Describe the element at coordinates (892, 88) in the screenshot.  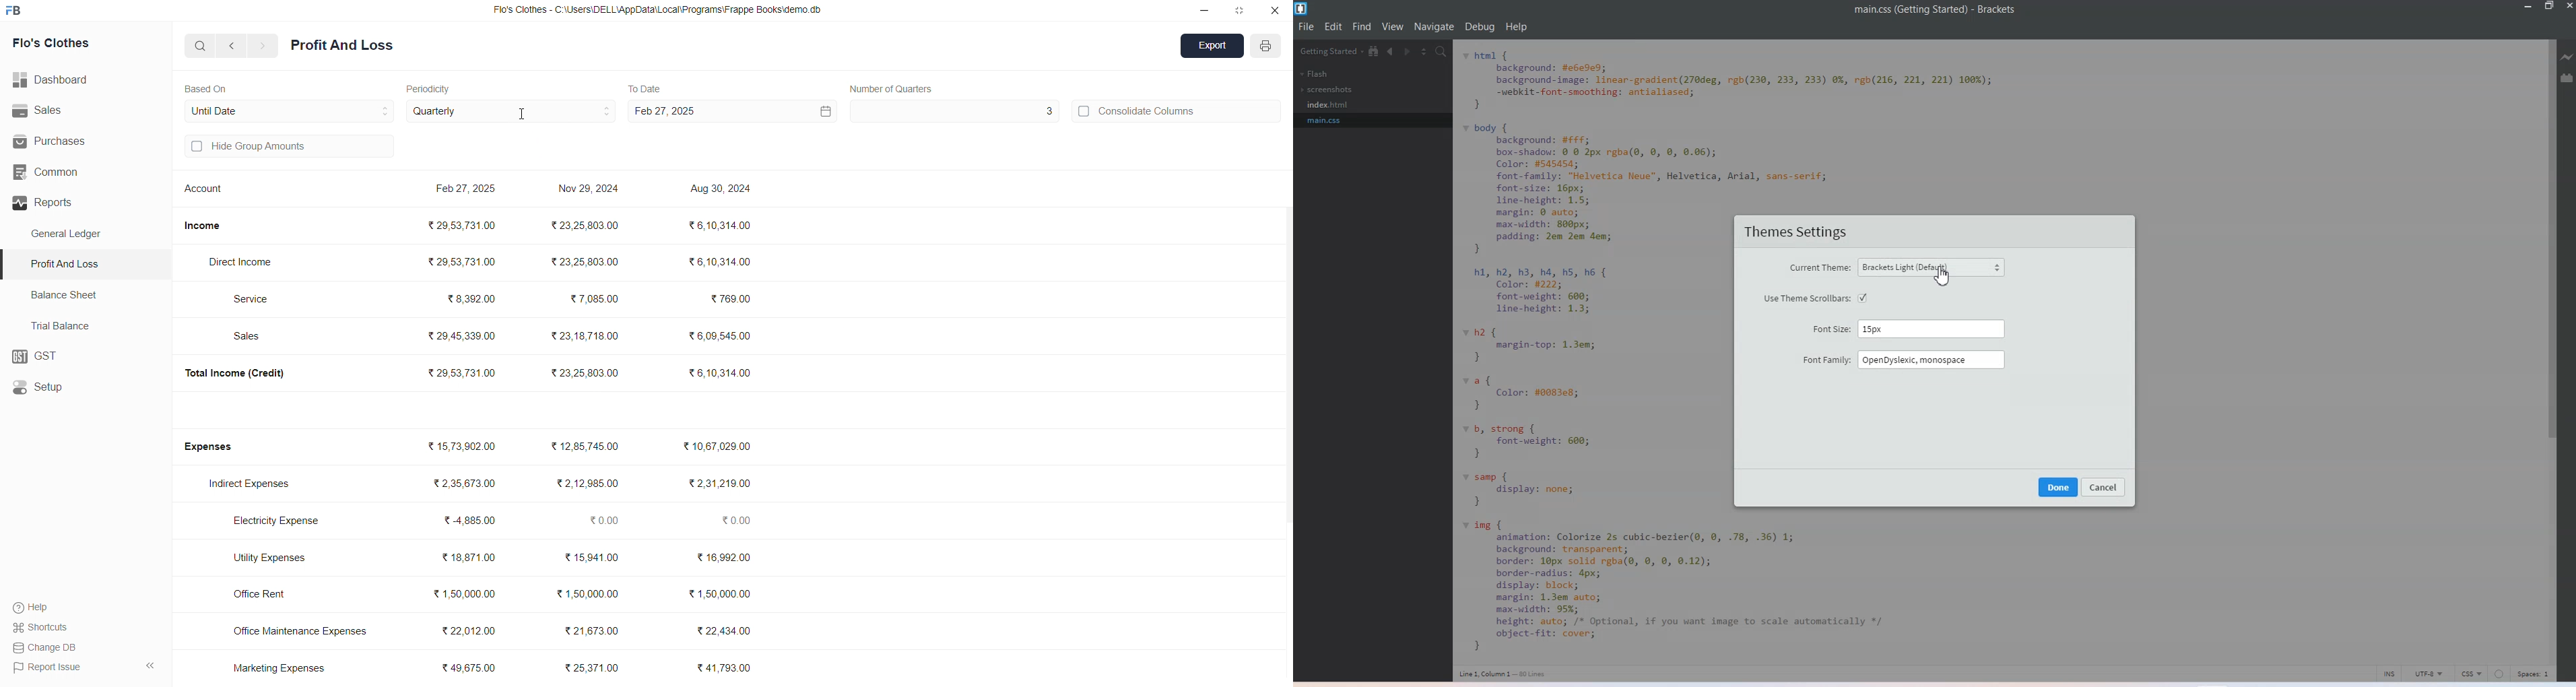
I see `Number of Quarters` at that location.